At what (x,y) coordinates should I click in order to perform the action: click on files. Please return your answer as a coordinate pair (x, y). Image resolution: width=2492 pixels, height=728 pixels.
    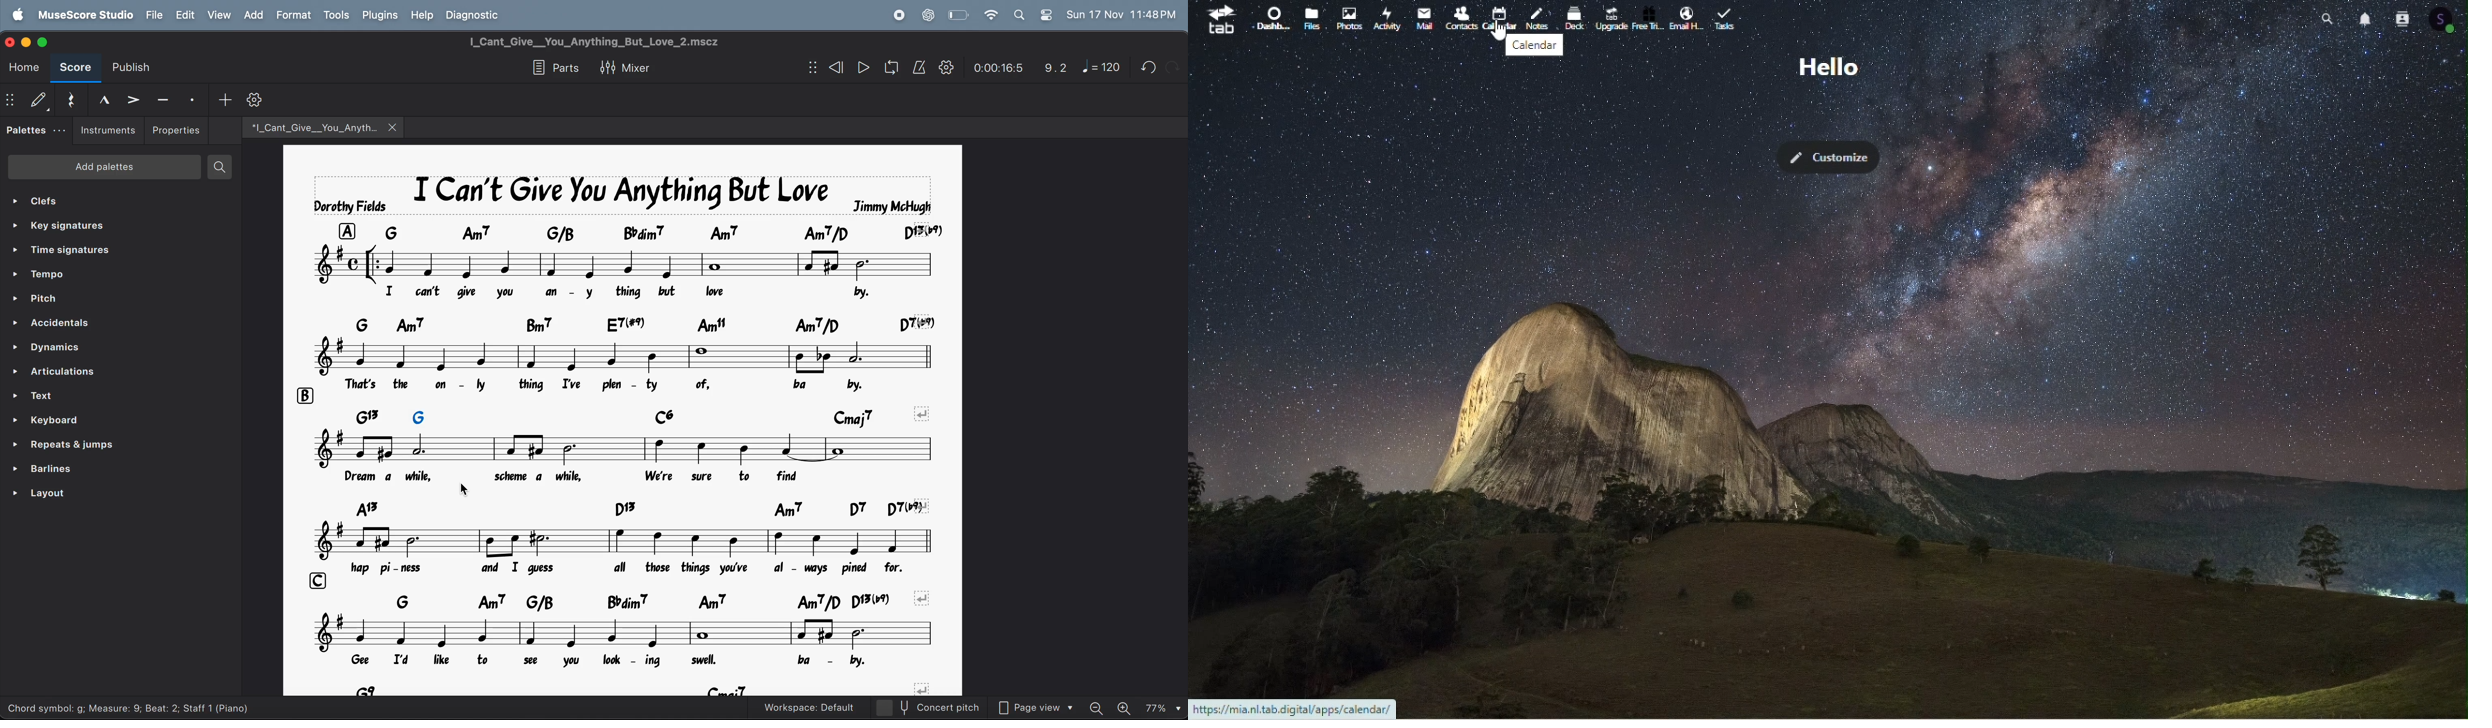
    Looking at the image, I should click on (1309, 17).